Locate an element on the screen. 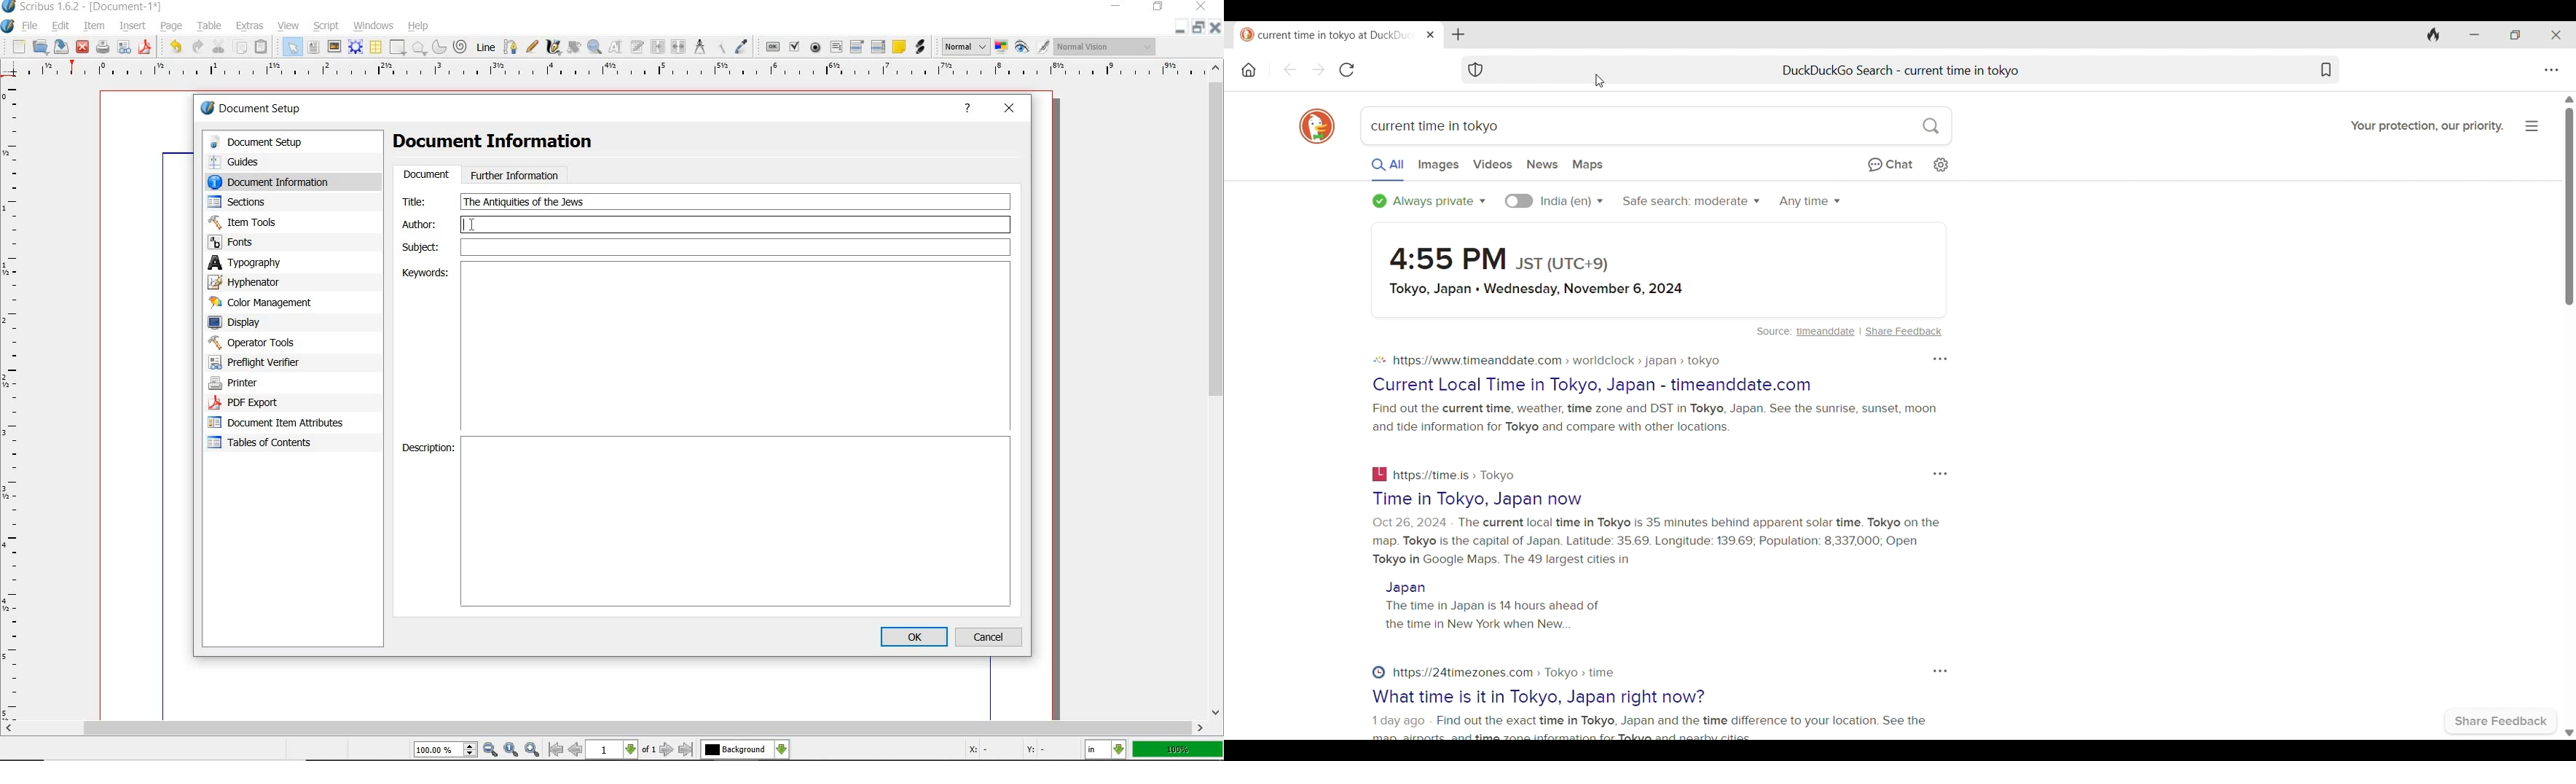 The width and height of the screenshot is (2576, 784). Chat privately with AI is located at coordinates (1891, 165).